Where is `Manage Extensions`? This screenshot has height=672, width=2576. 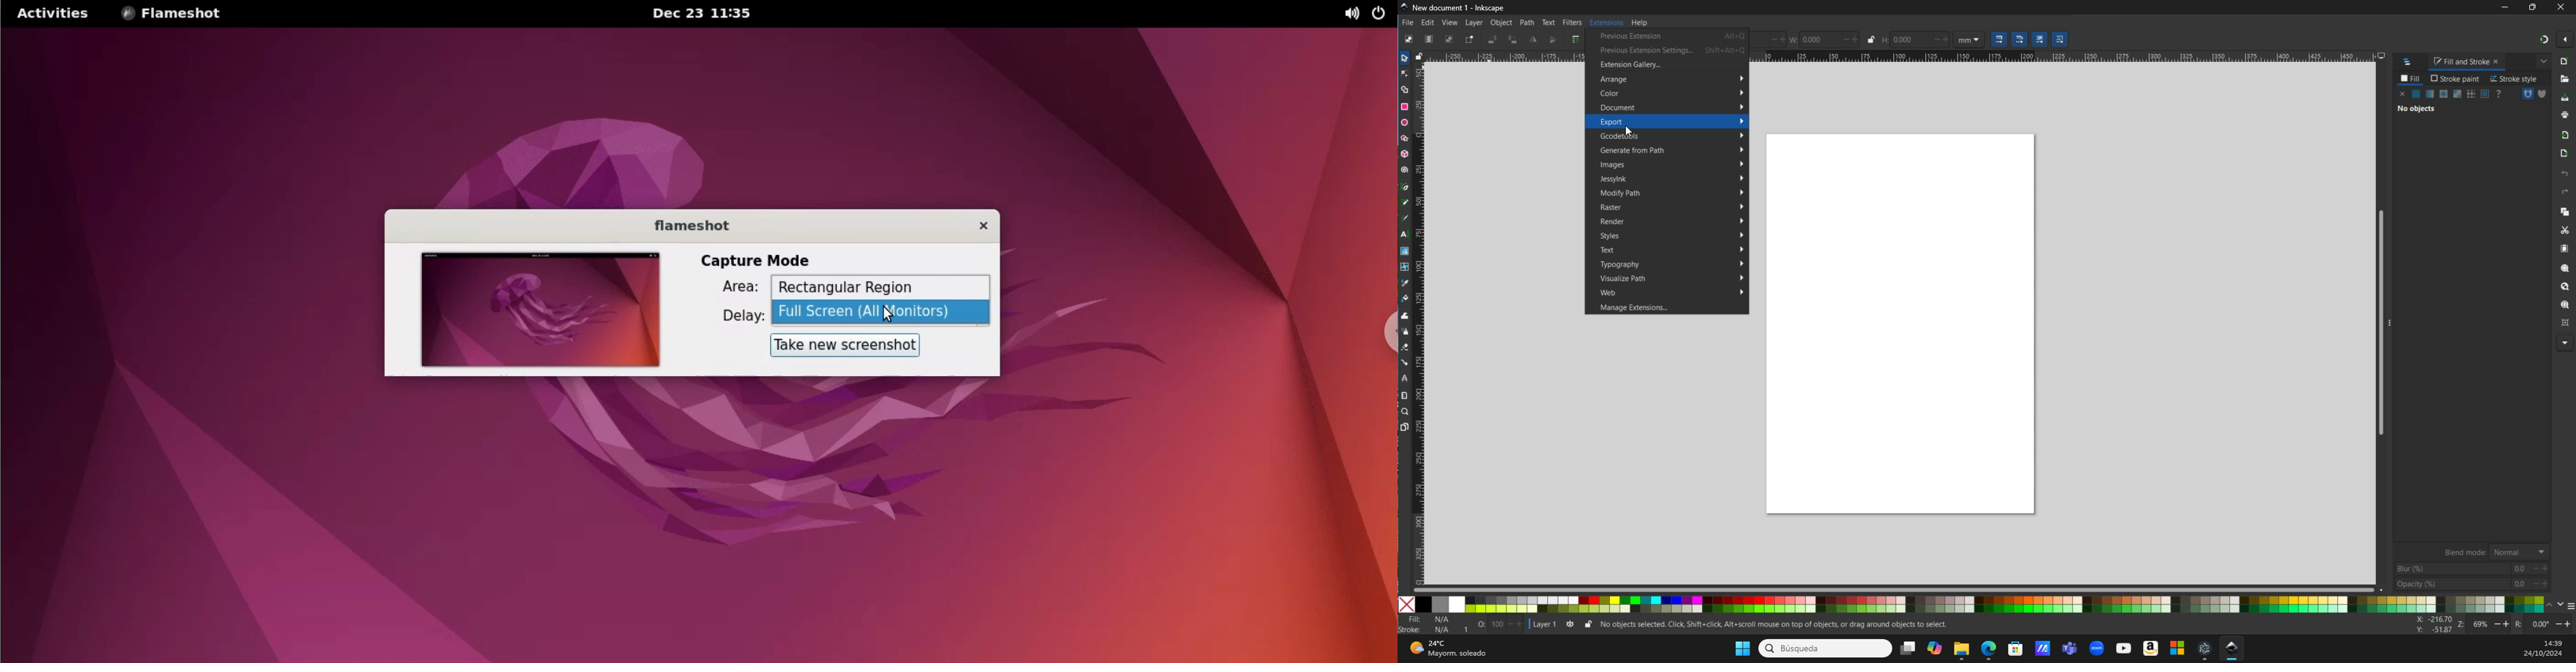 Manage Extensions is located at coordinates (1650, 308).